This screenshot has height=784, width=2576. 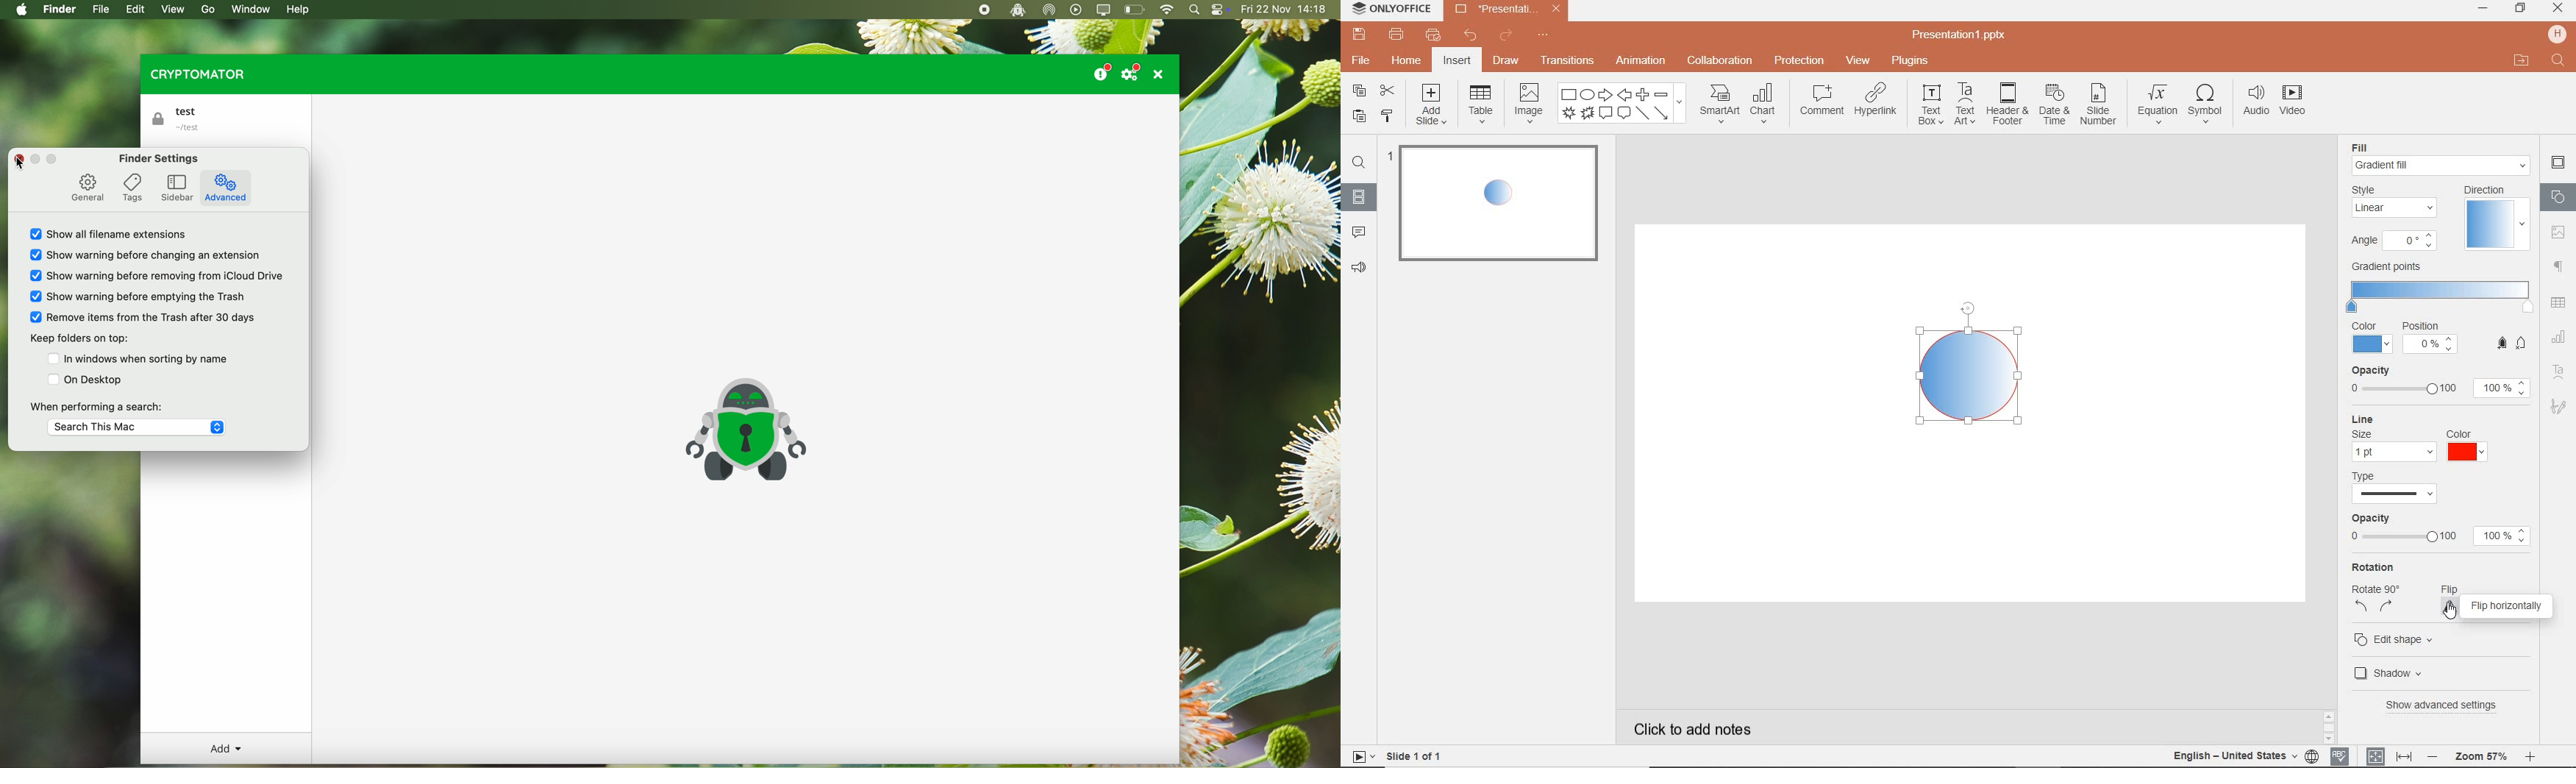 What do you see at coordinates (2440, 289) in the screenshot?
I see `gradient points` at bounding box center [2440, 289].